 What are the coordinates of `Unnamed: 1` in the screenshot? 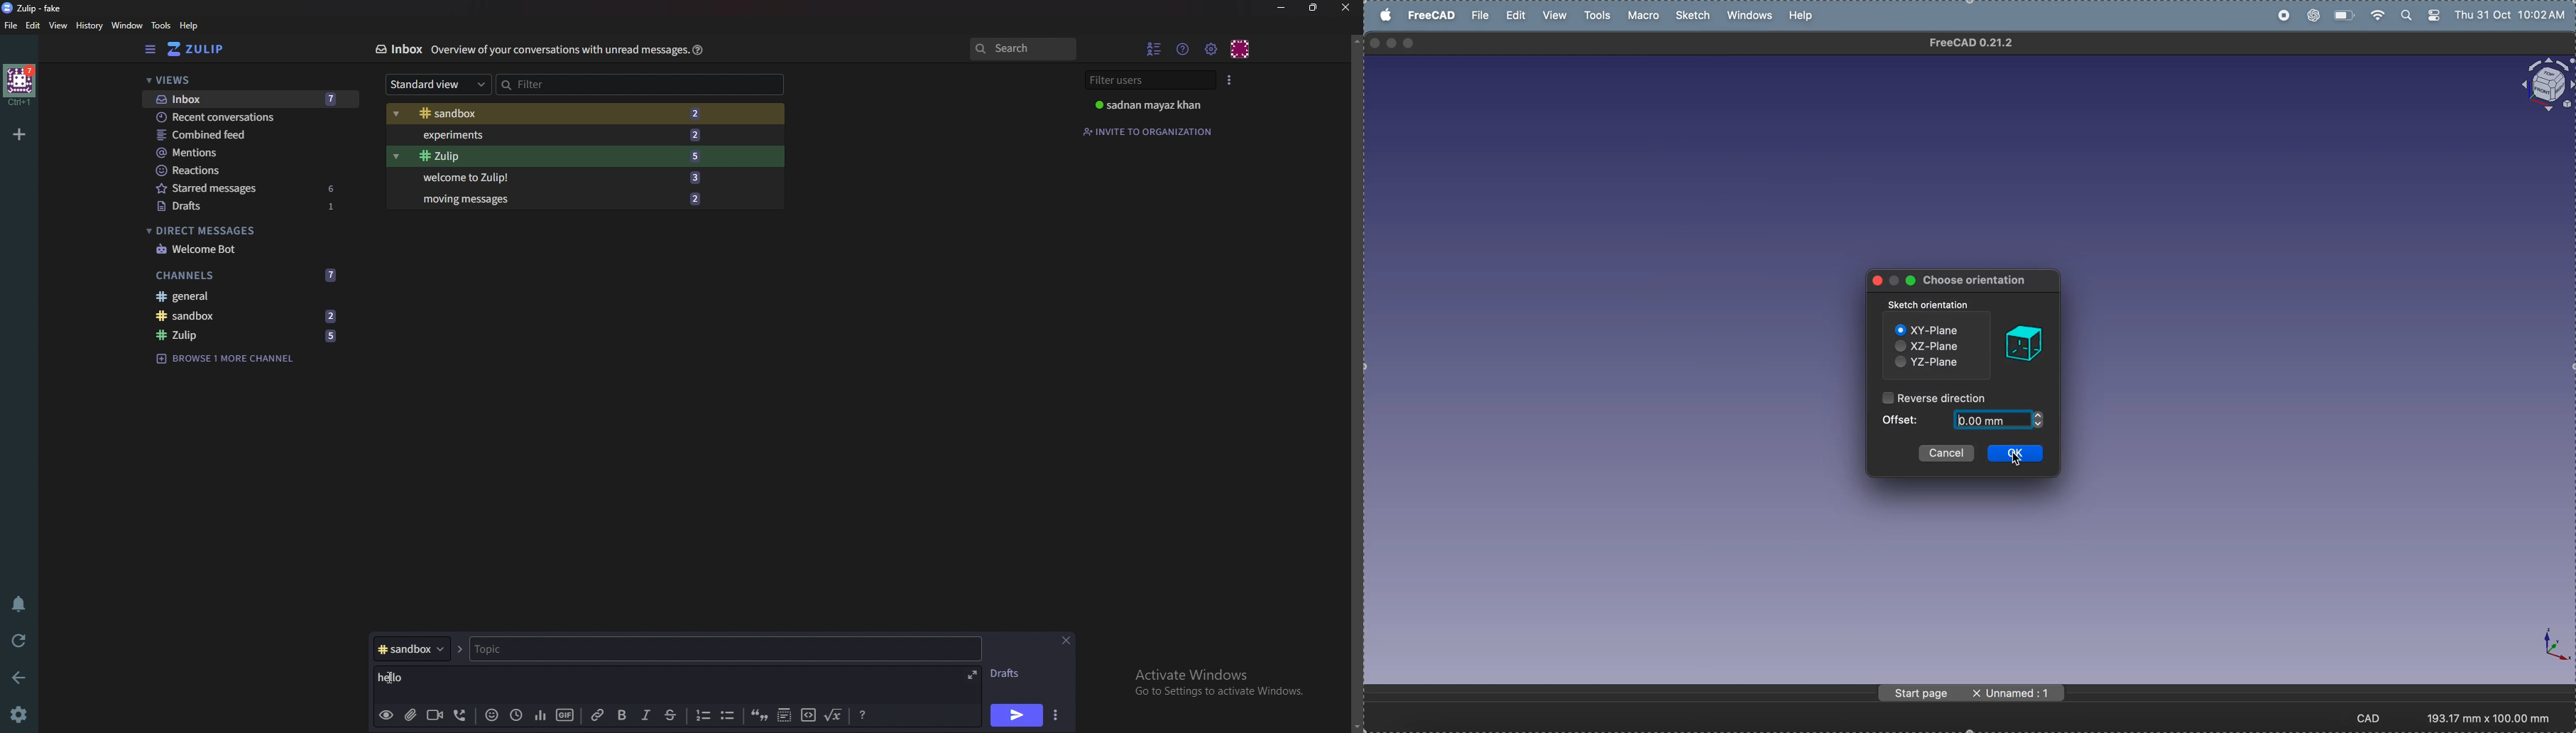 It's located at (2023, 693).